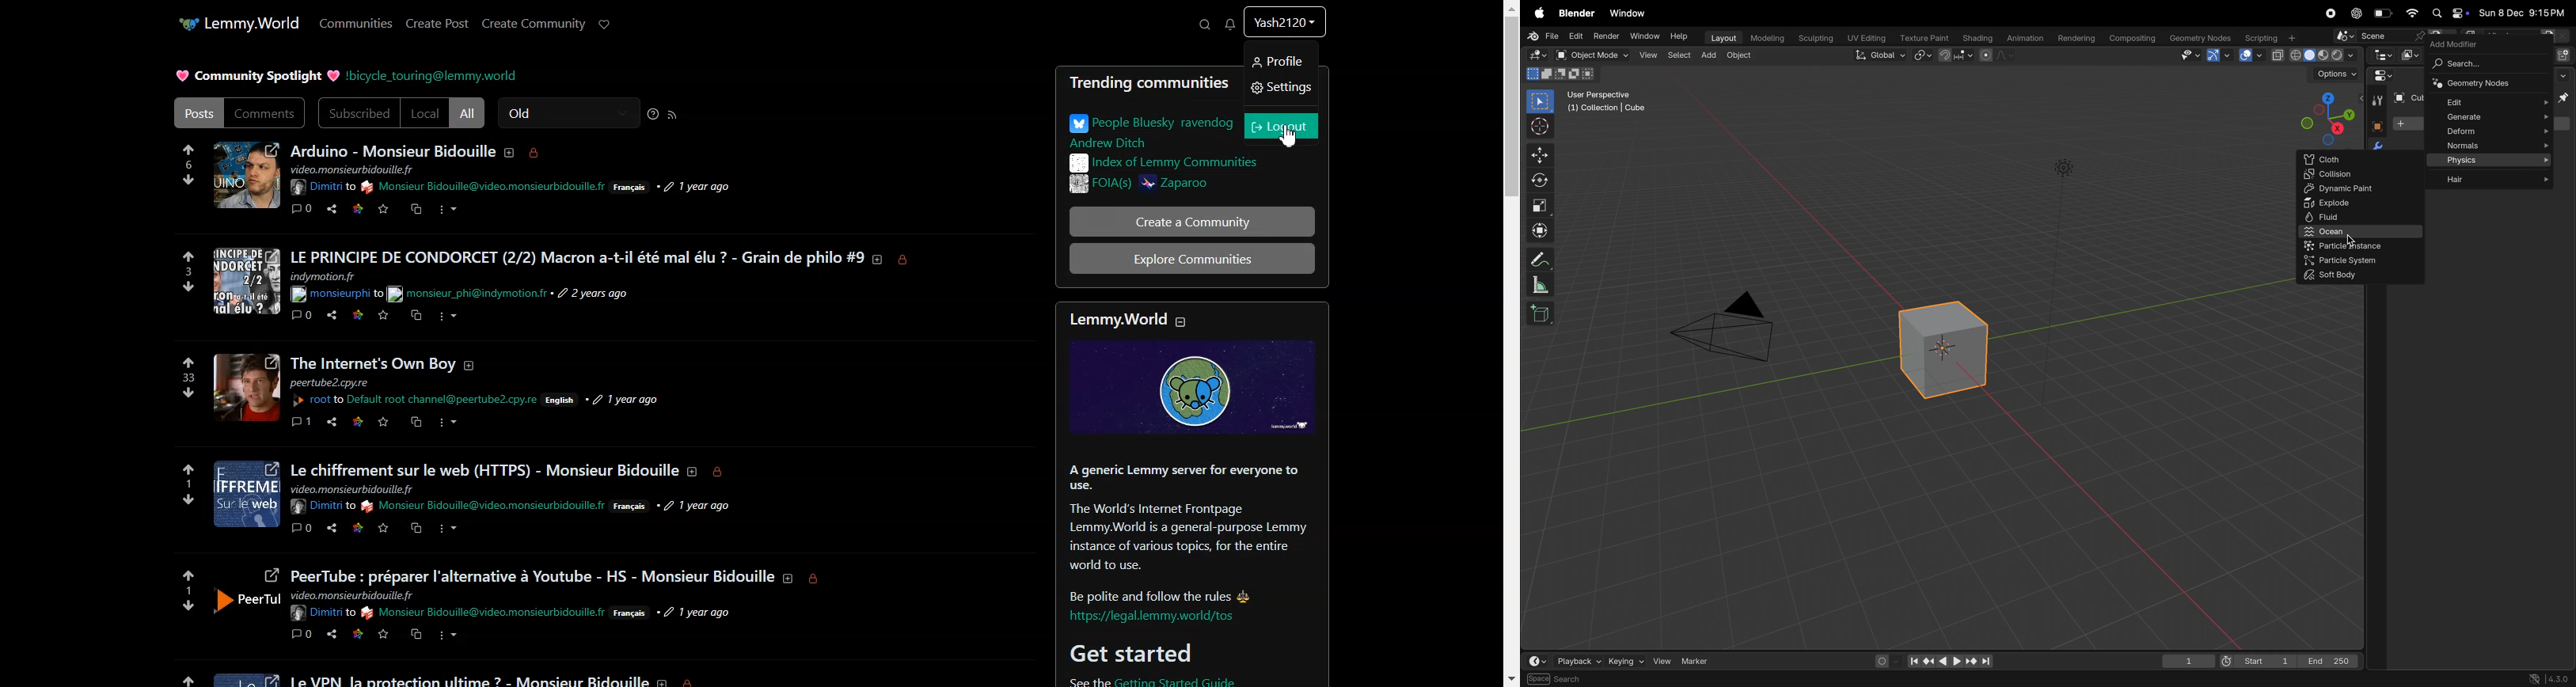  I want to click on text, so click(357, 169).